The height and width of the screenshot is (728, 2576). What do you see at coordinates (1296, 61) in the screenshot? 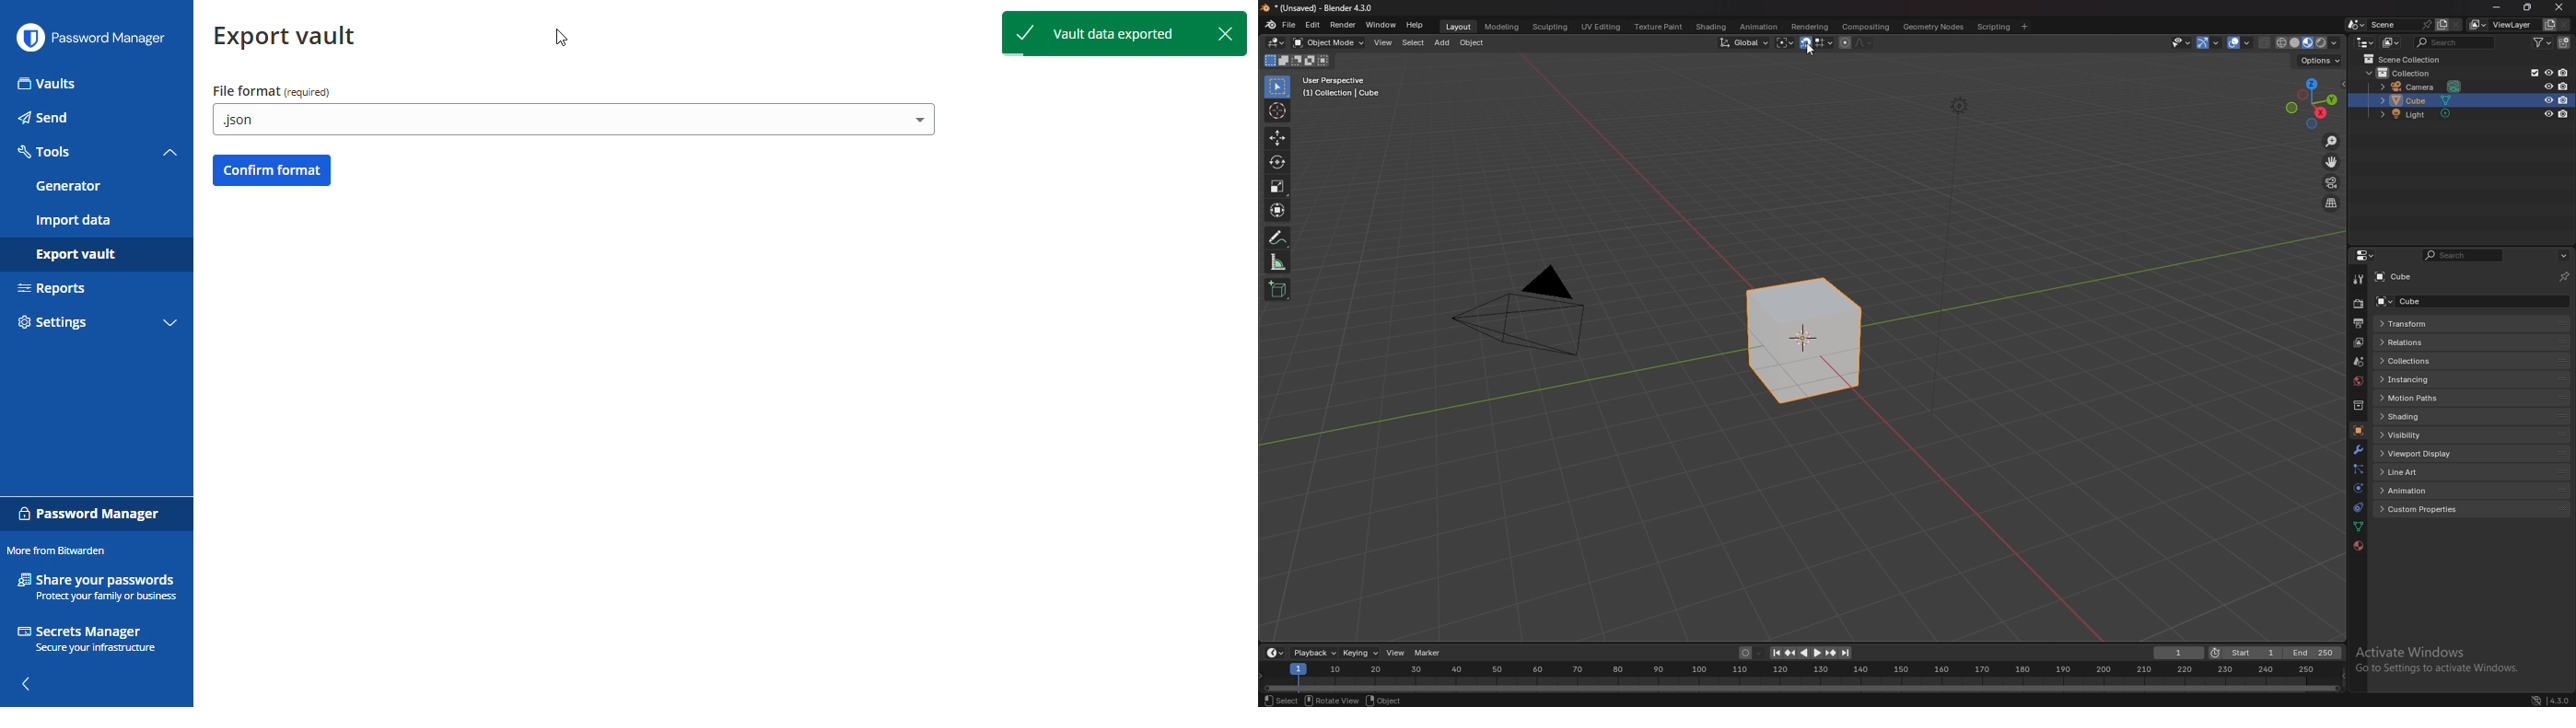
I see `mode` at bounding box center [1296, 61].